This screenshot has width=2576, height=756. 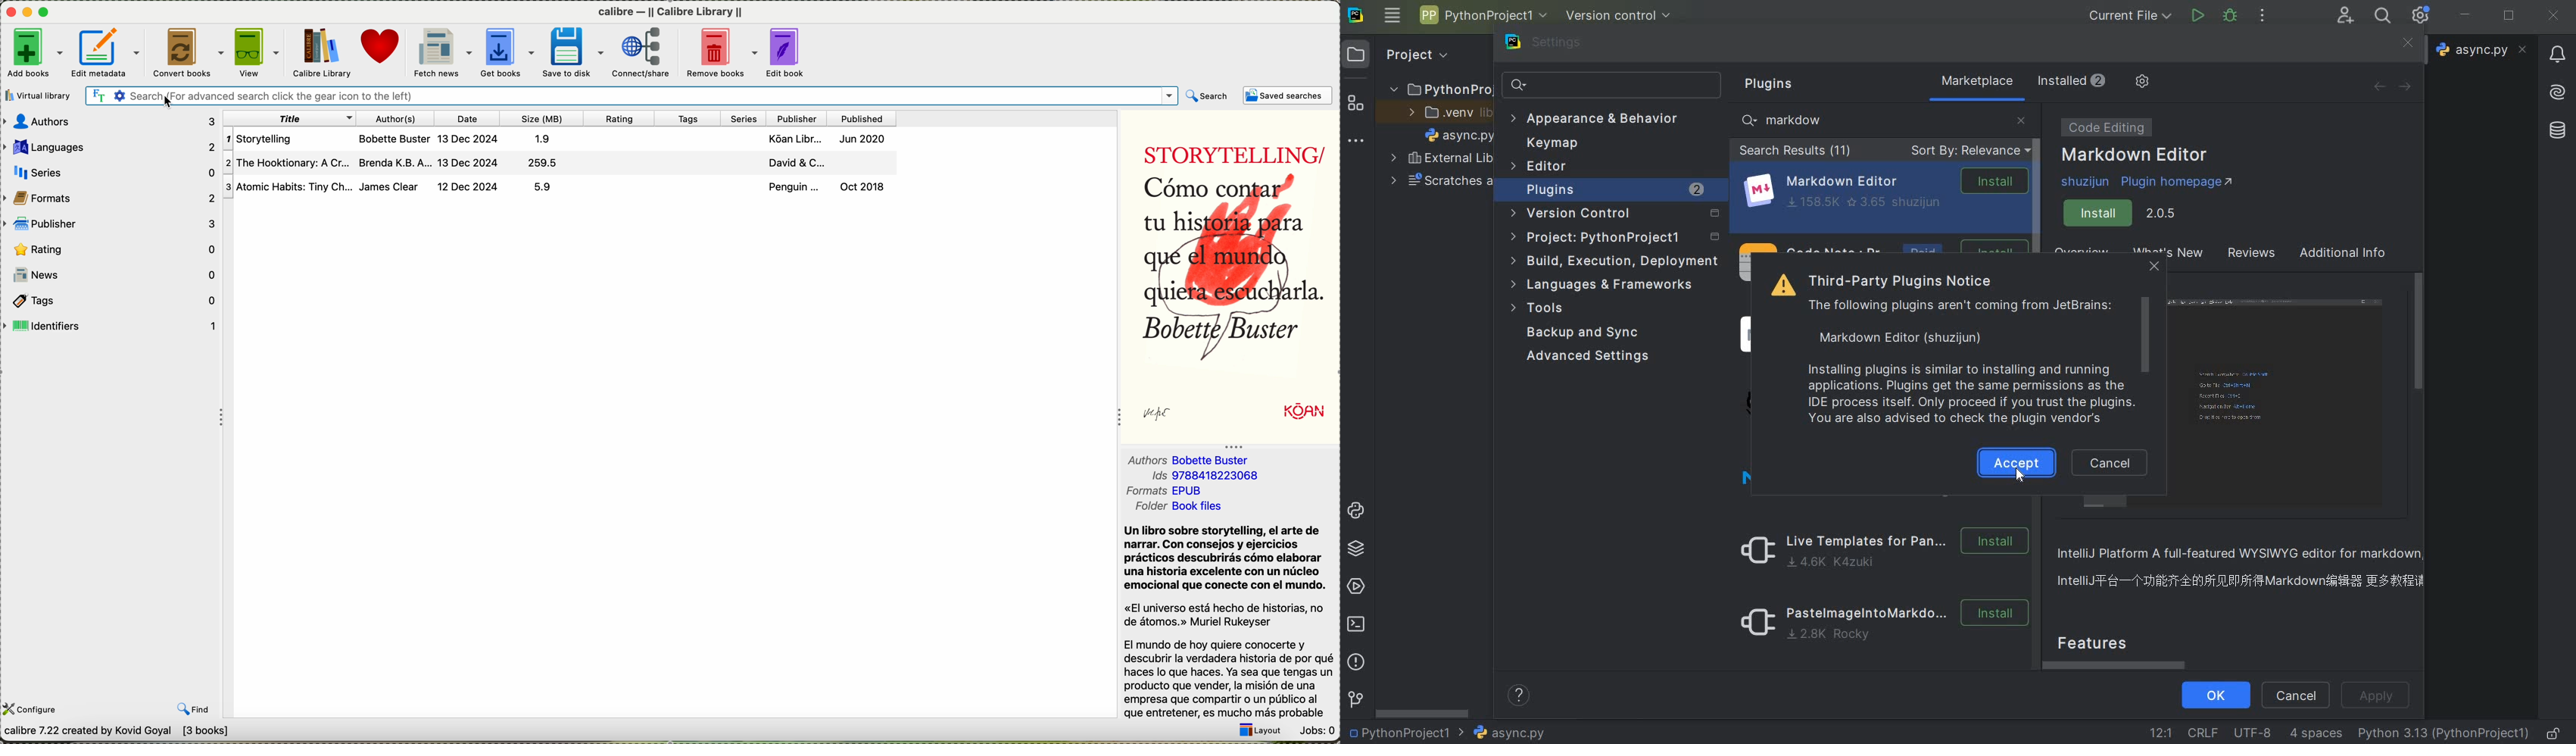 I want to click on remove books, so click(x=720, y=51).